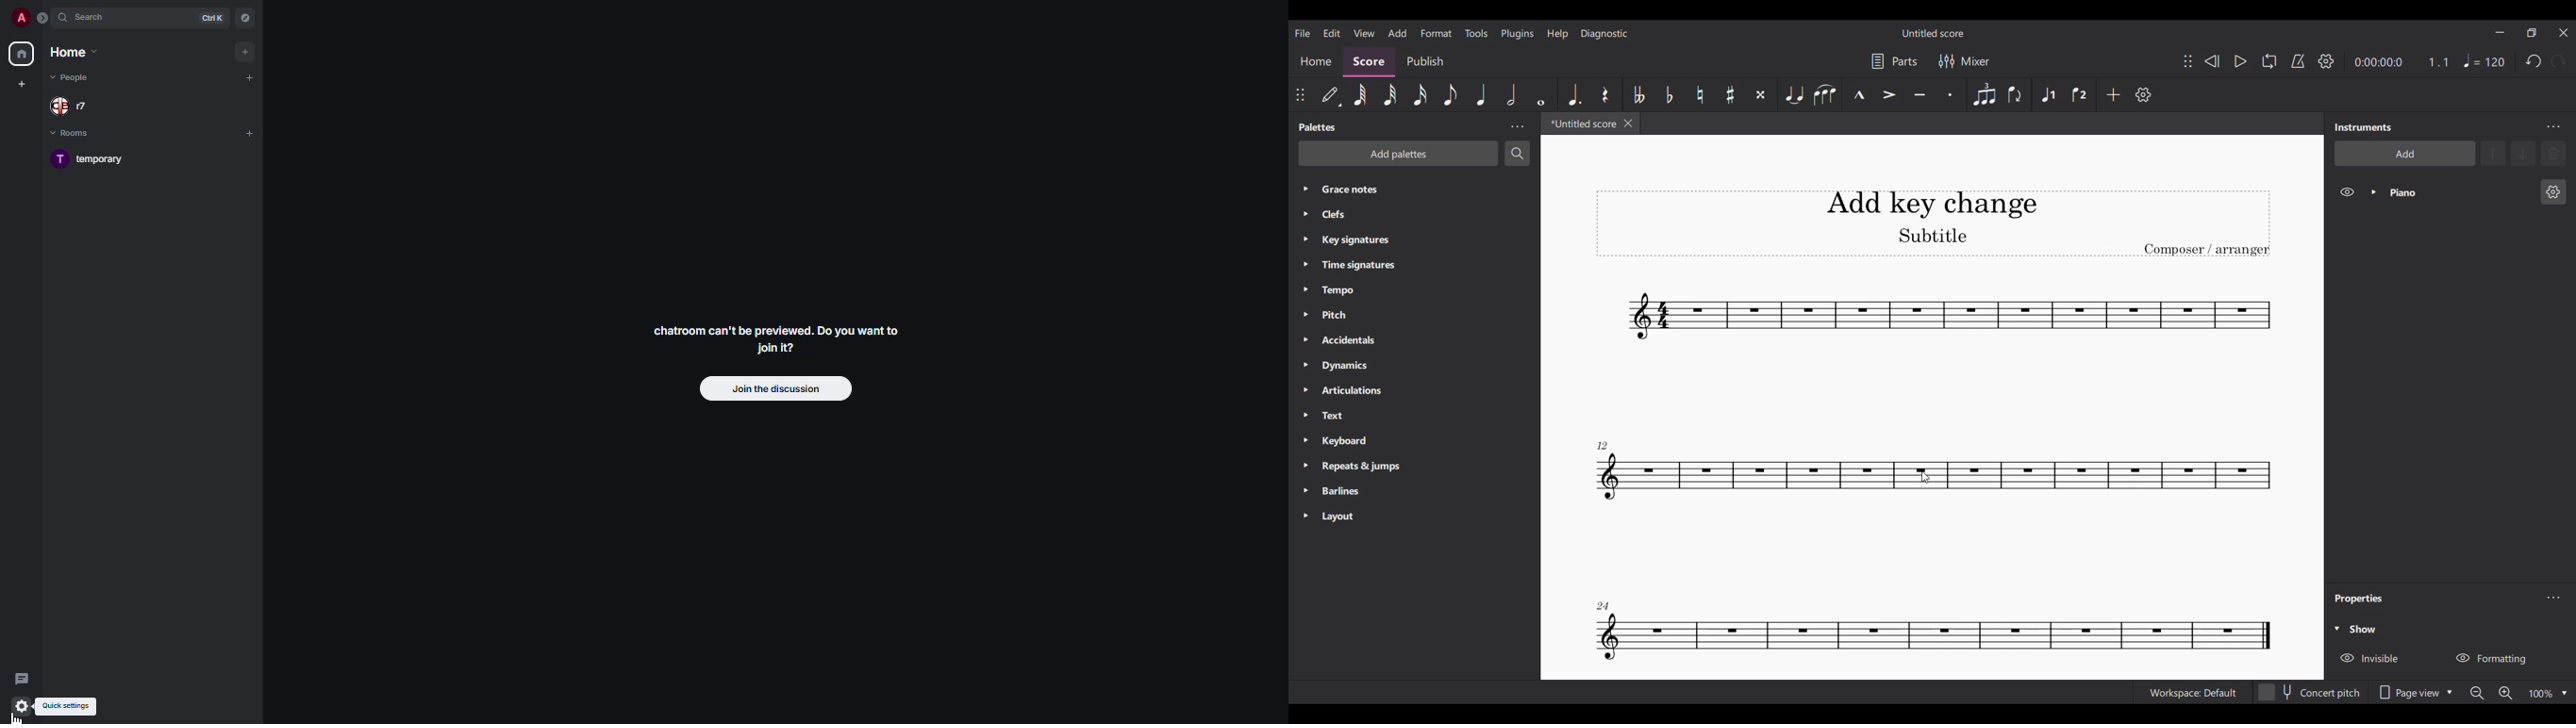 The width and height of the screenshot is (2576, 728). Describe the element at coordinates (772, 389) in the screenshot. I see `join the discussion` at that location.